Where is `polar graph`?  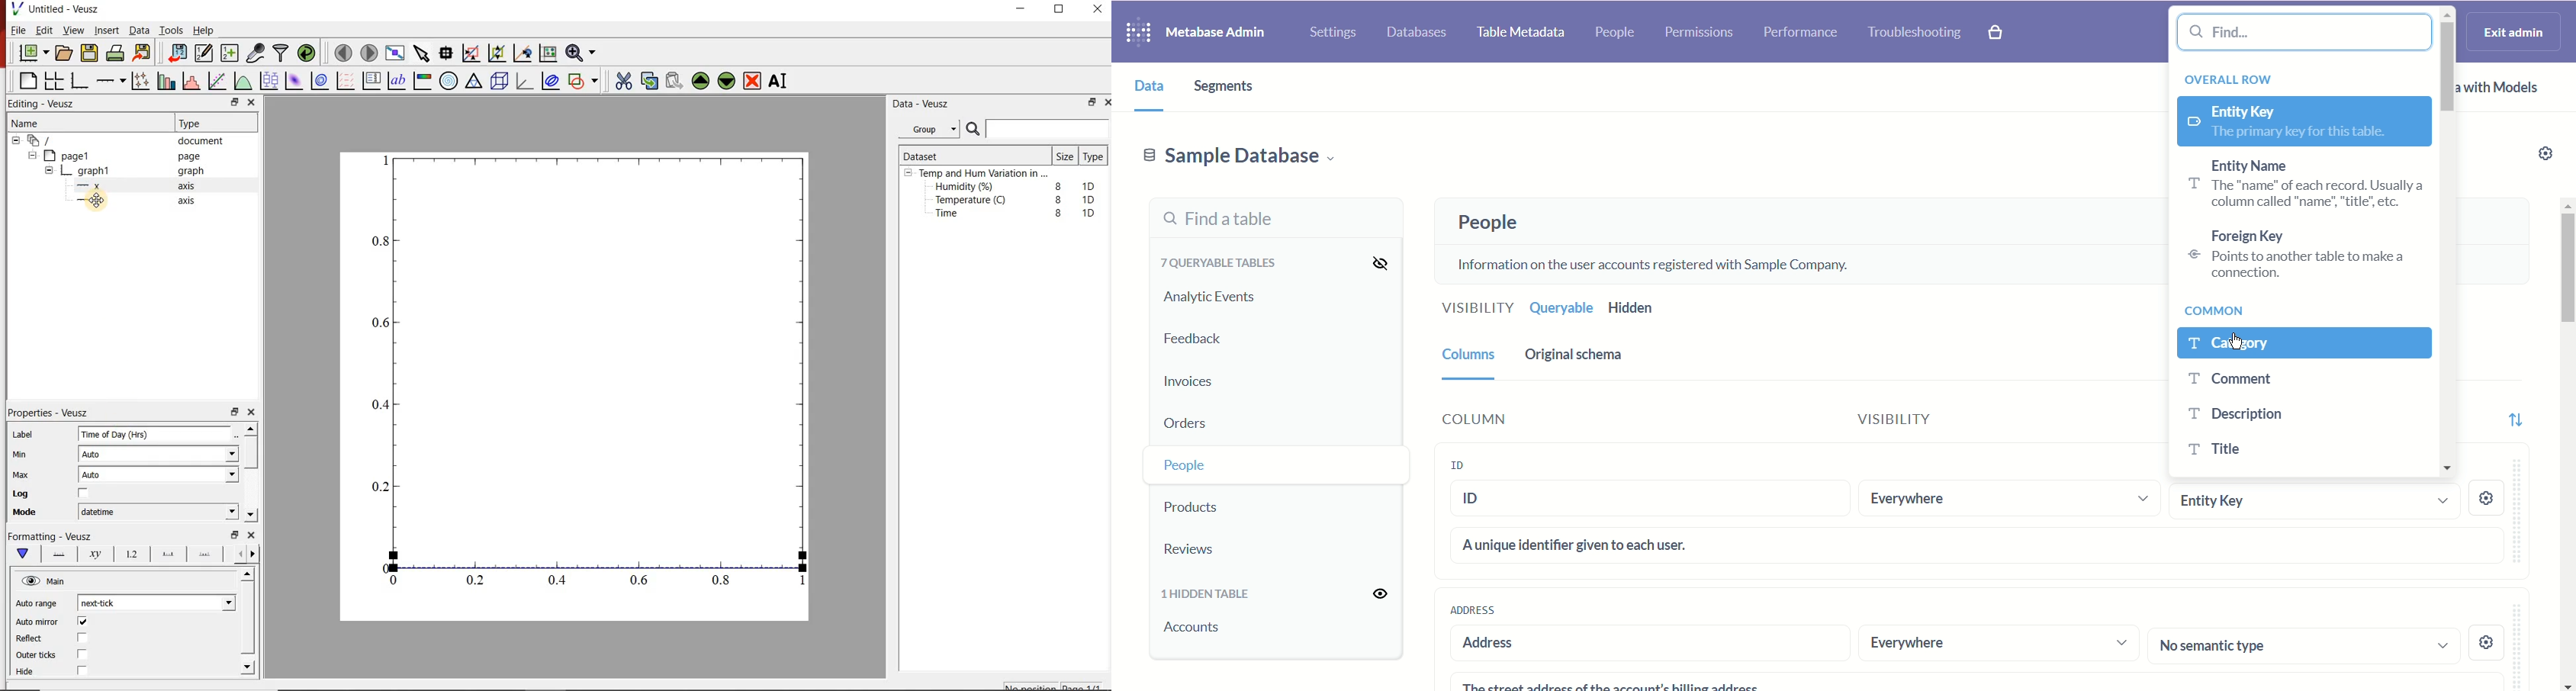 polar graph is located at coordinates (450, 82).